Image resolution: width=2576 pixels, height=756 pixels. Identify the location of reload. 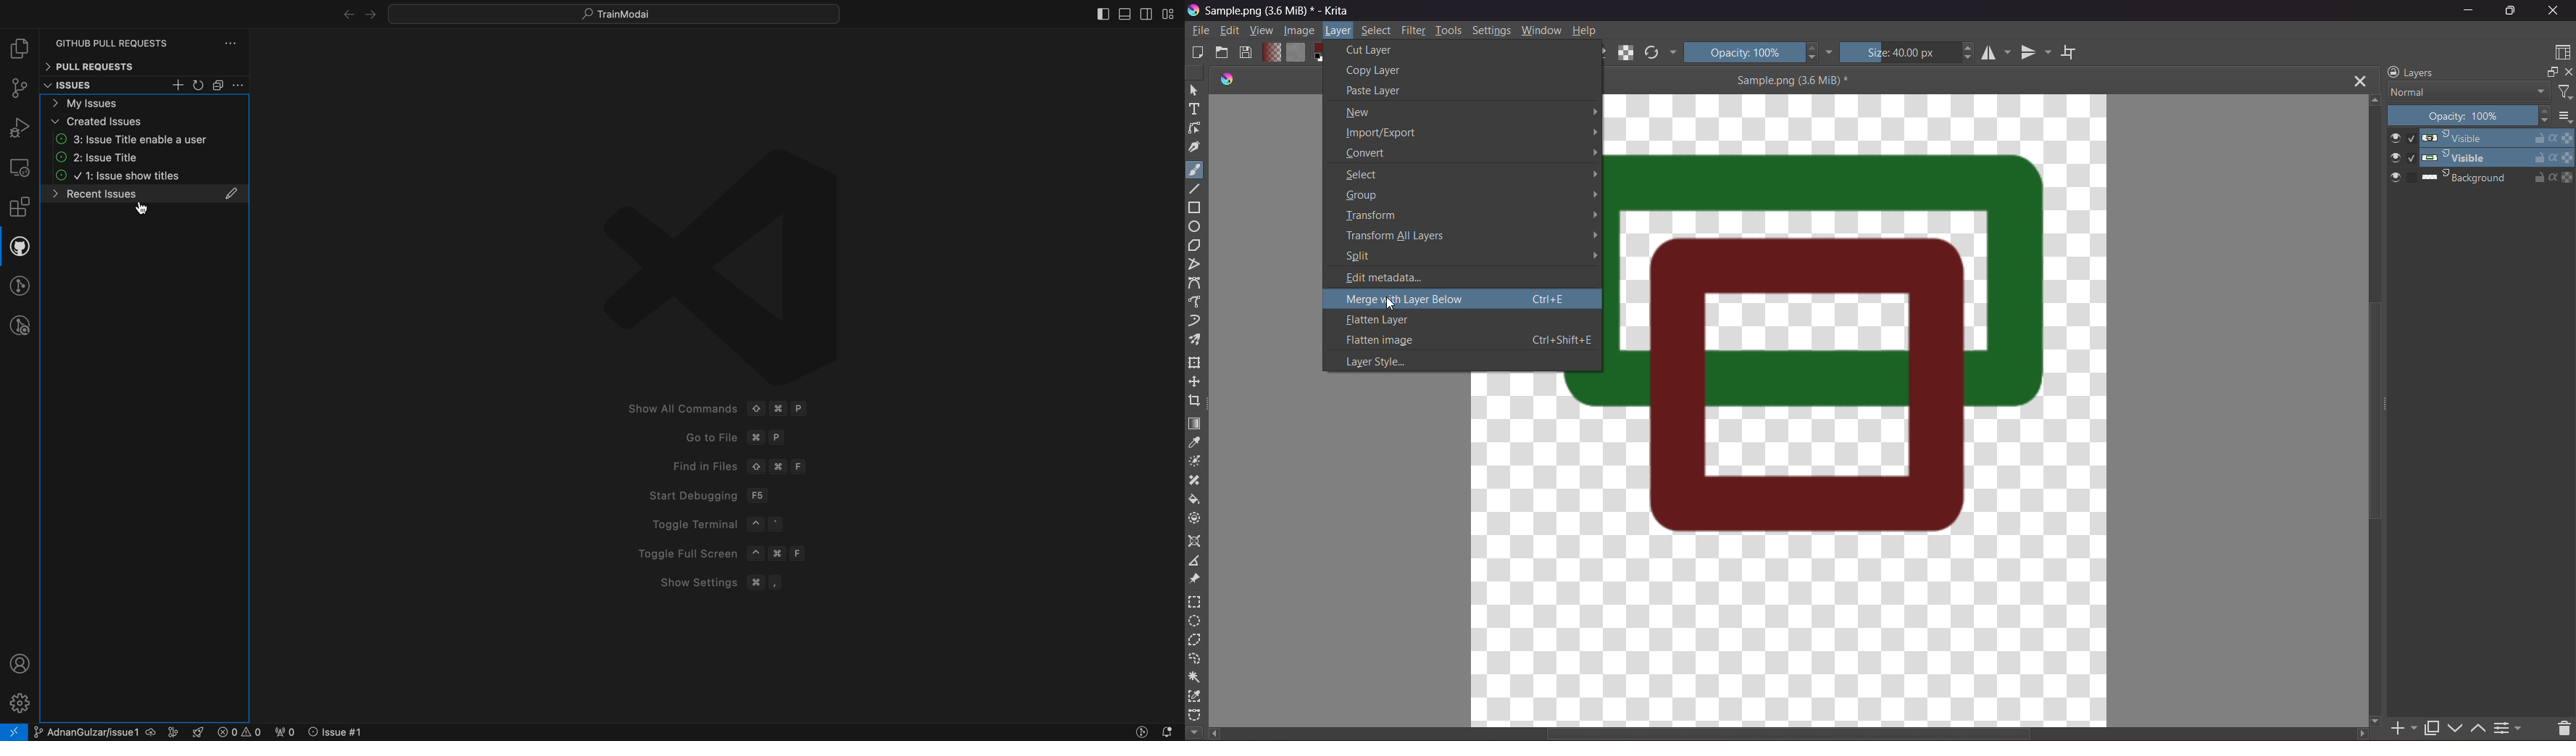
(199, 86).